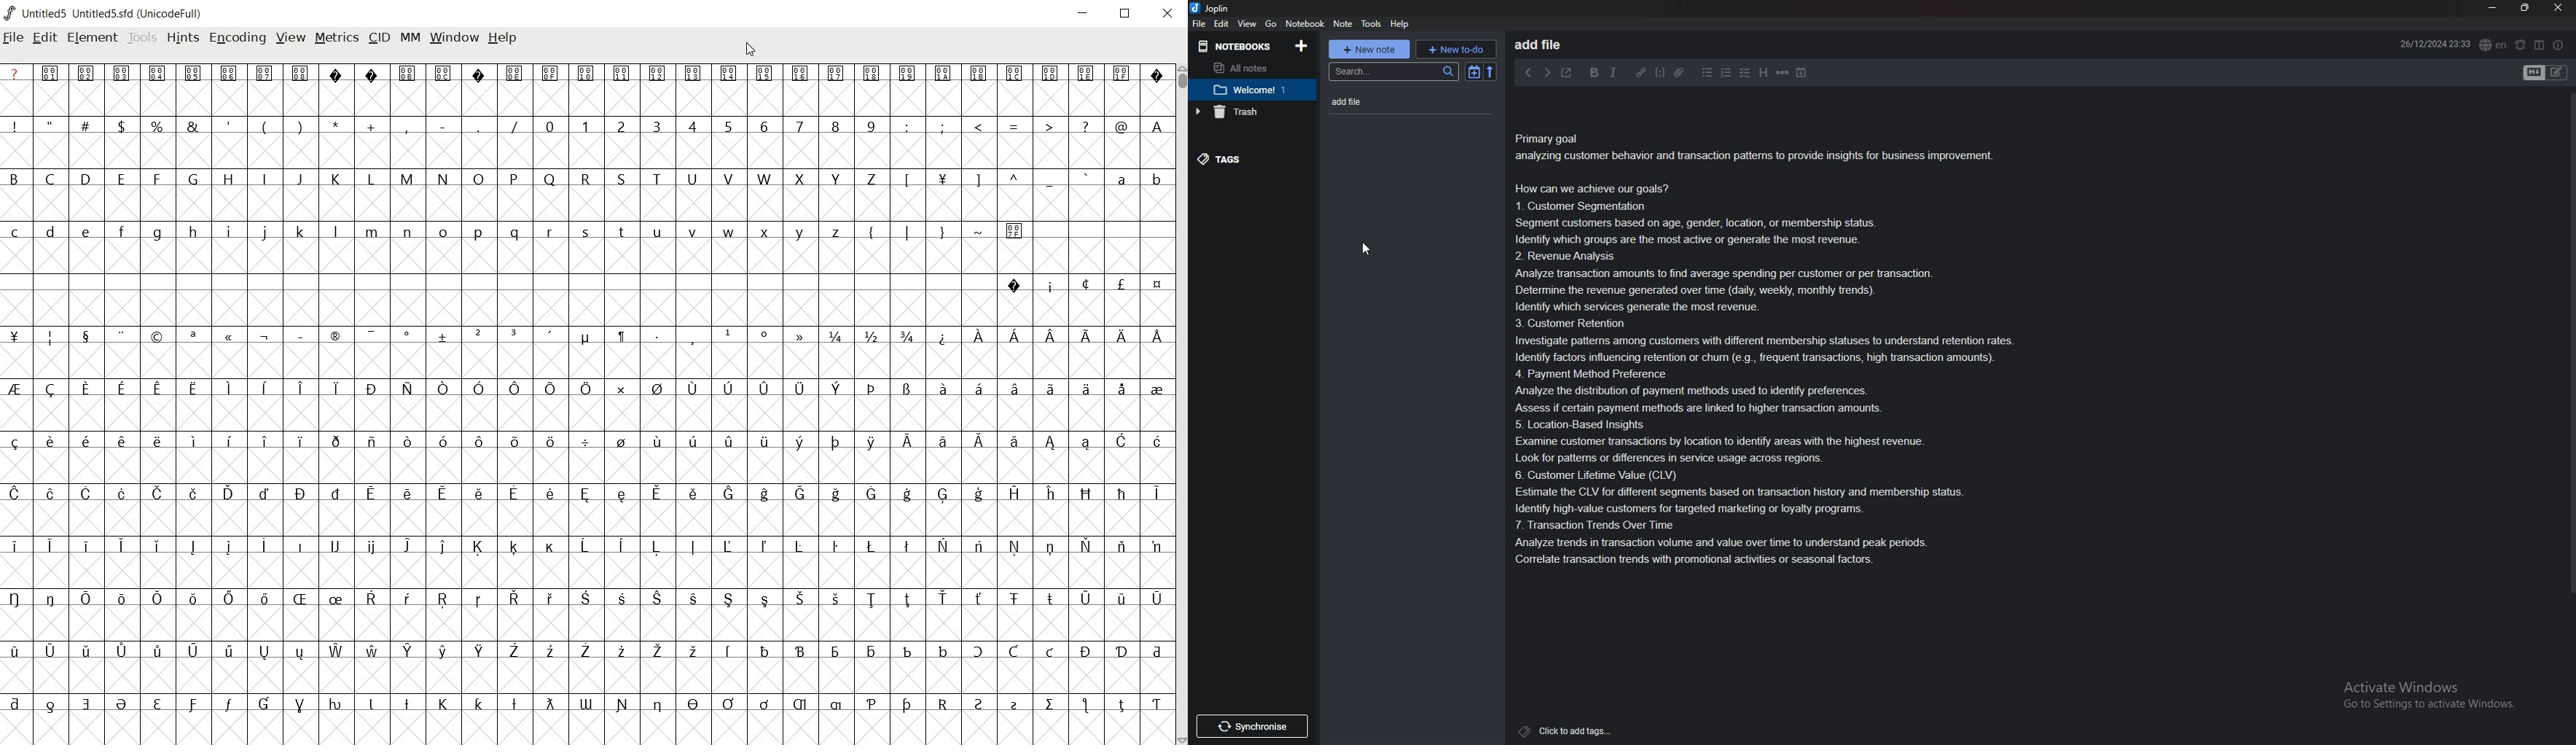 The image size is (2576, 756). What do you see at coordinates (941, 182) in the screenshot?
I see `Symbol` at bounding box center [941, 182].